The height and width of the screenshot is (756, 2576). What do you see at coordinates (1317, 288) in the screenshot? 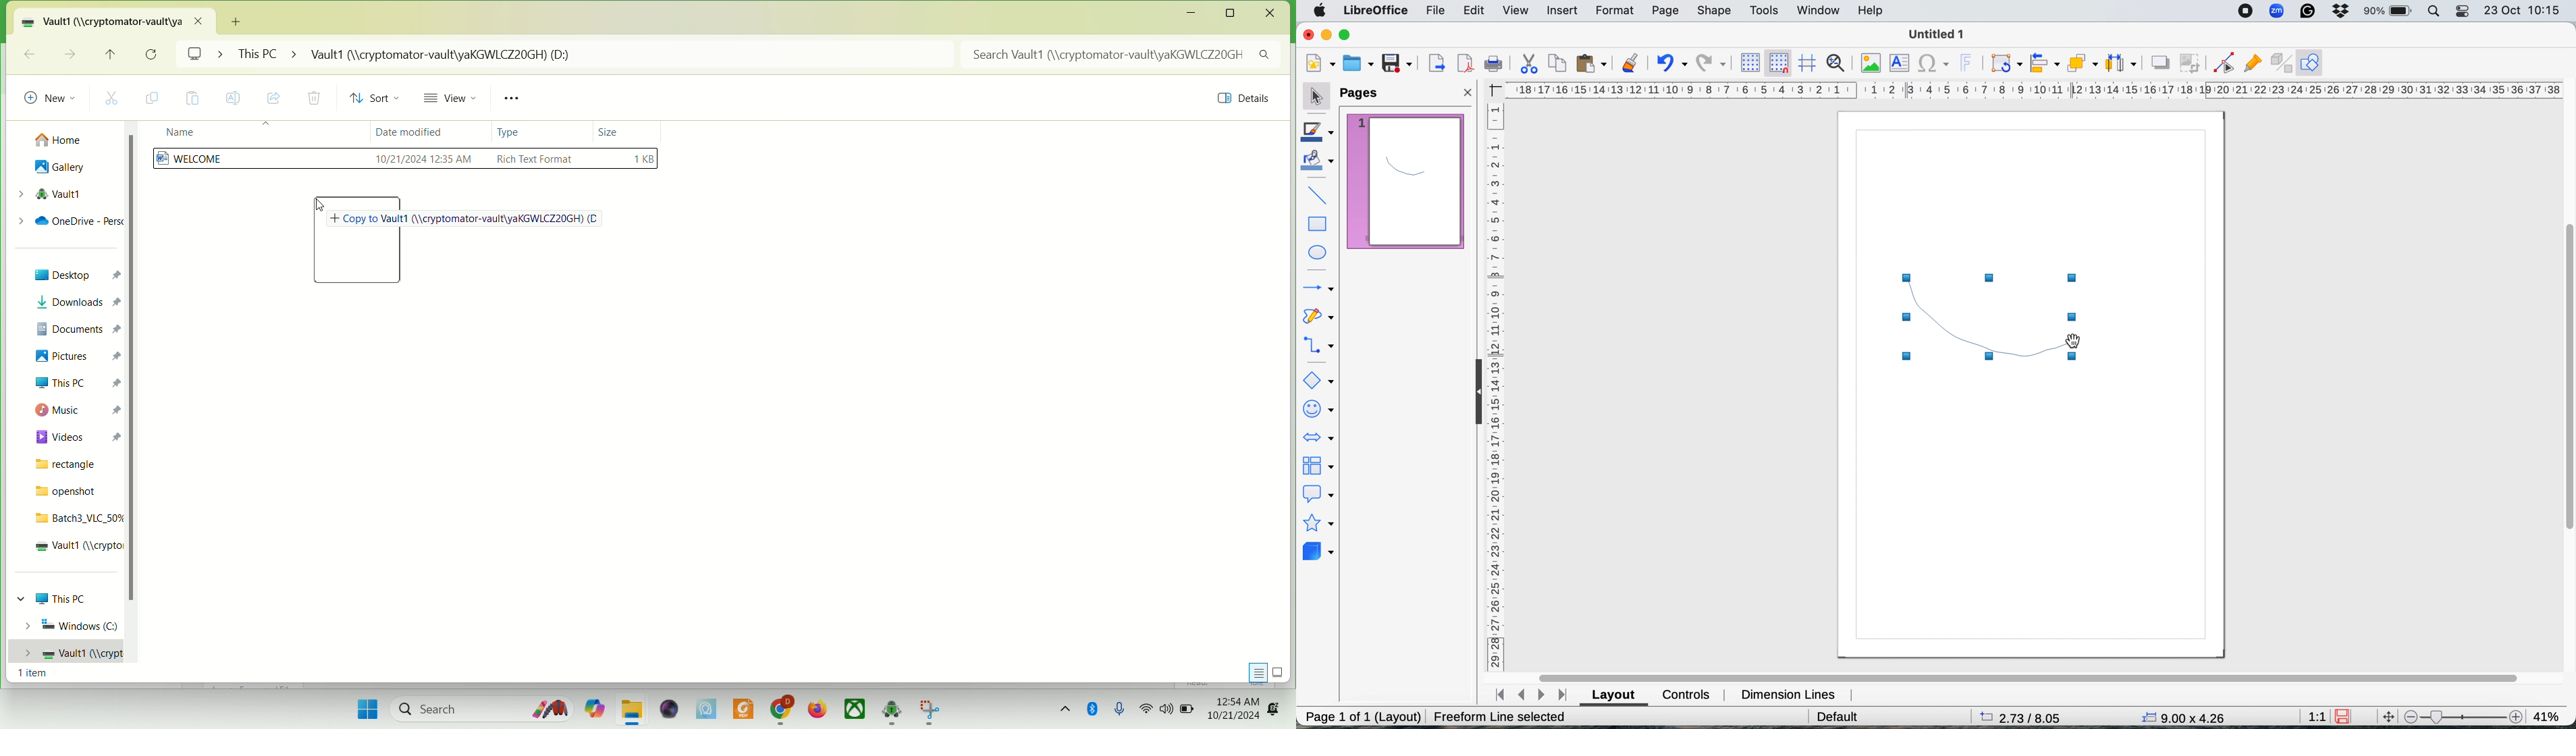
I see `lines and arrows` at bounding box center [1317, 288].